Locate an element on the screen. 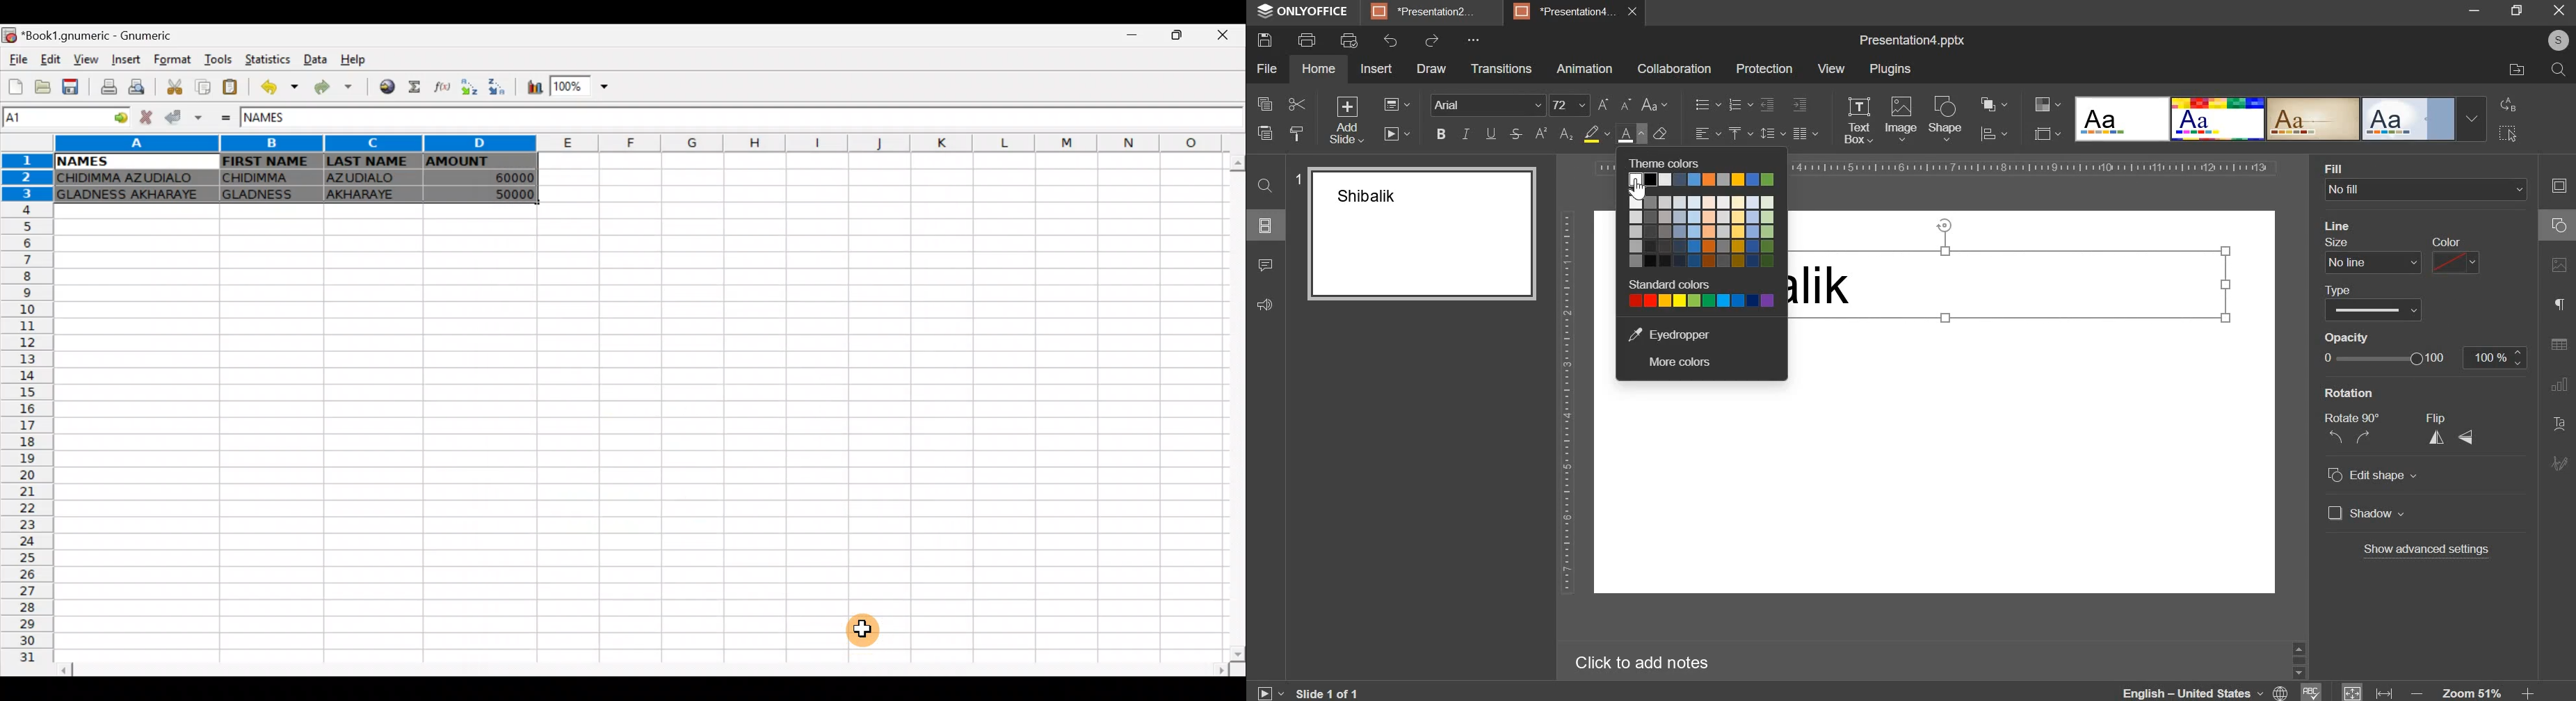 The image size is (2576, 728). 60000 is located at coordinates (502, 193).